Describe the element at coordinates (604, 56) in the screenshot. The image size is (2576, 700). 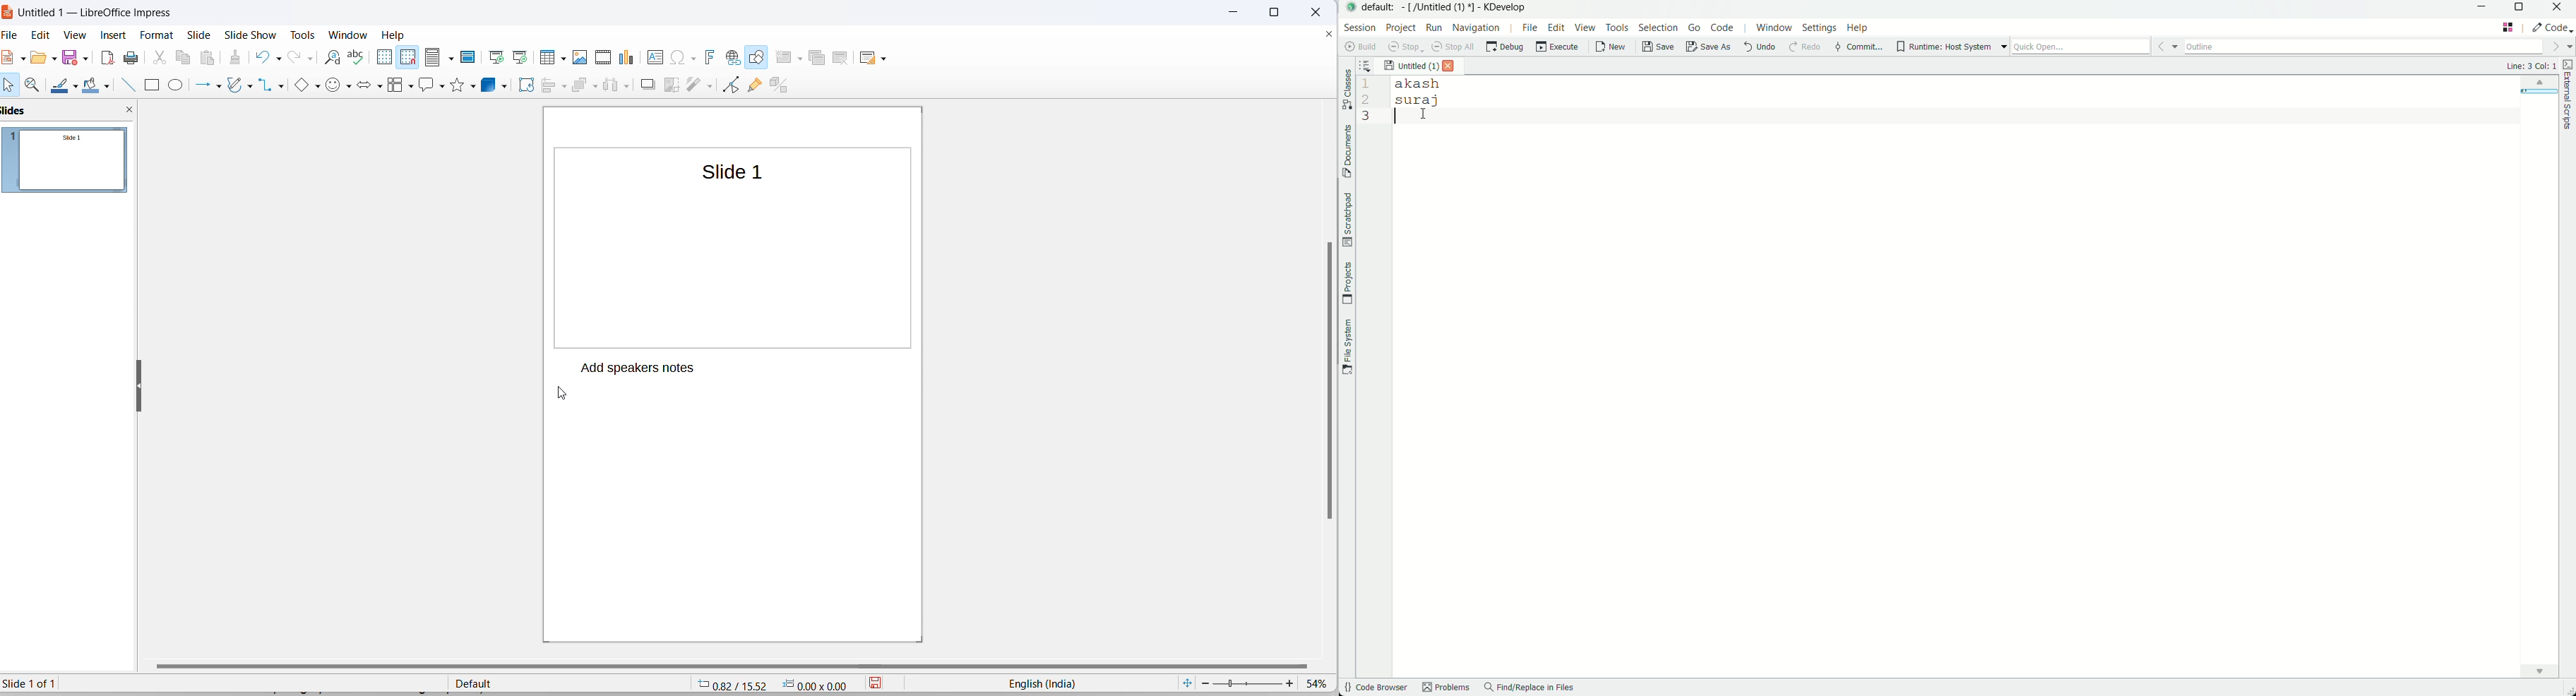
I see `insert audio and video` at that location.